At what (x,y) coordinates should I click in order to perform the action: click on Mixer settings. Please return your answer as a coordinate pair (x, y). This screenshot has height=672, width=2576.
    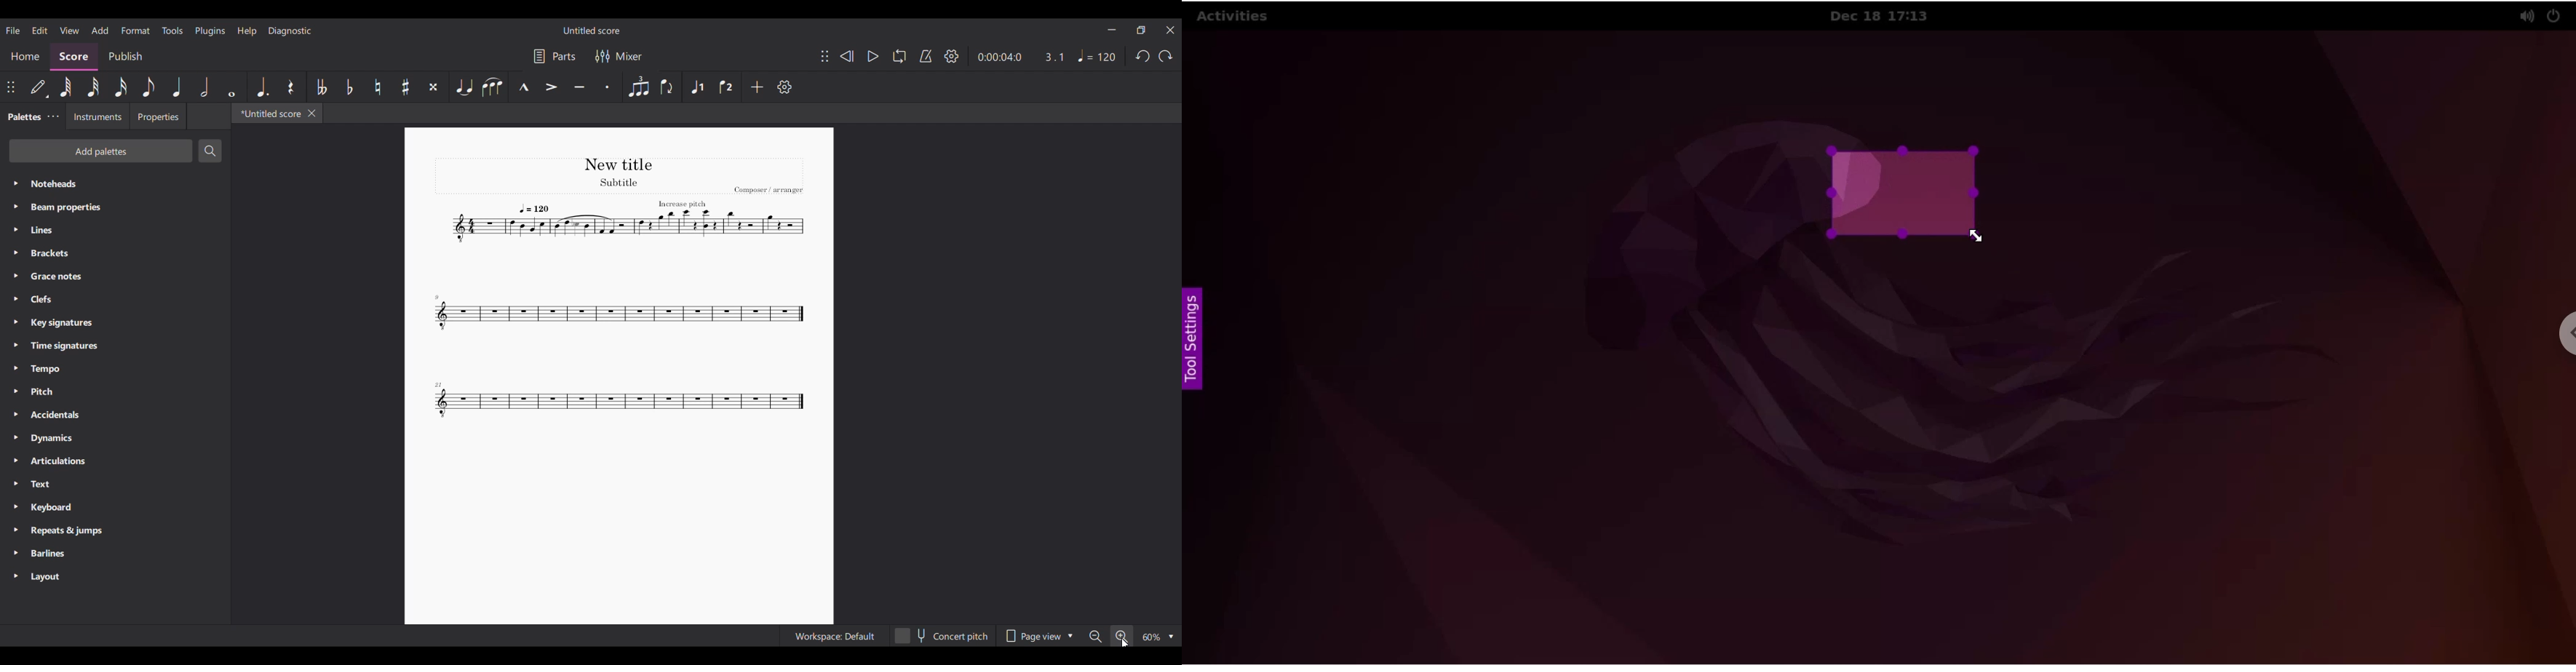
    Looking at the image, I should click on (620, 56).